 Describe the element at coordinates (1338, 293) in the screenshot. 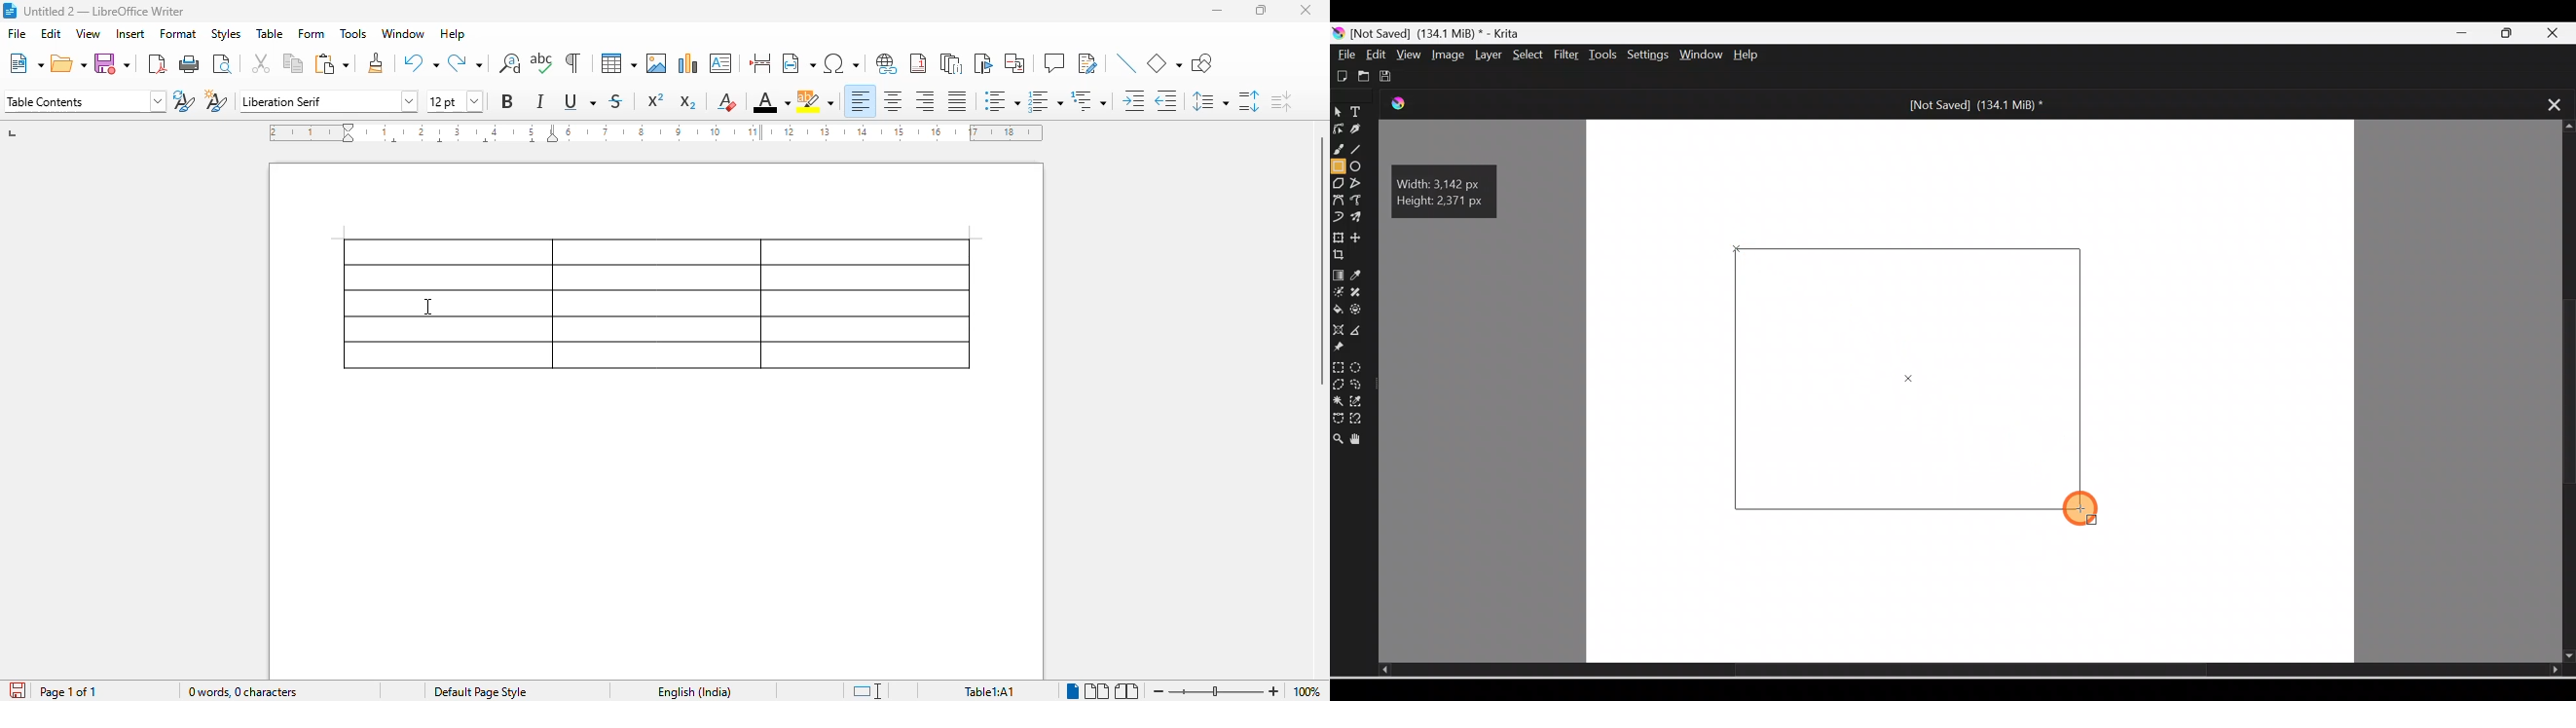

I see `Colorize mask tool` at that location.